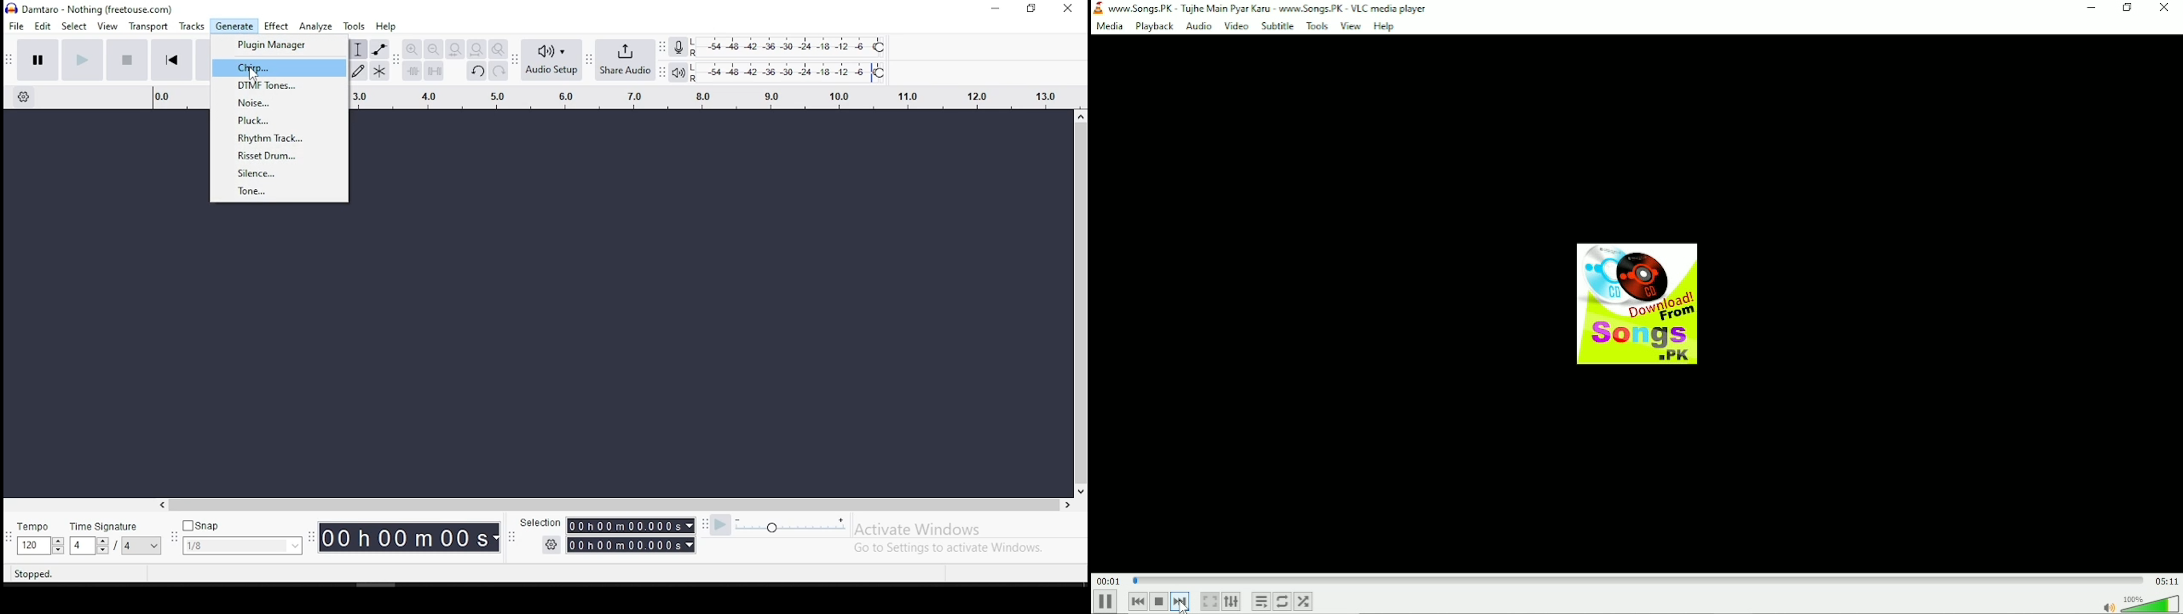 The height and width of the screenshot is (616, 2184). What do you see at coordinates (791, 72) in the screenshot?
I see `playback level` at bounding box center [791, 72].